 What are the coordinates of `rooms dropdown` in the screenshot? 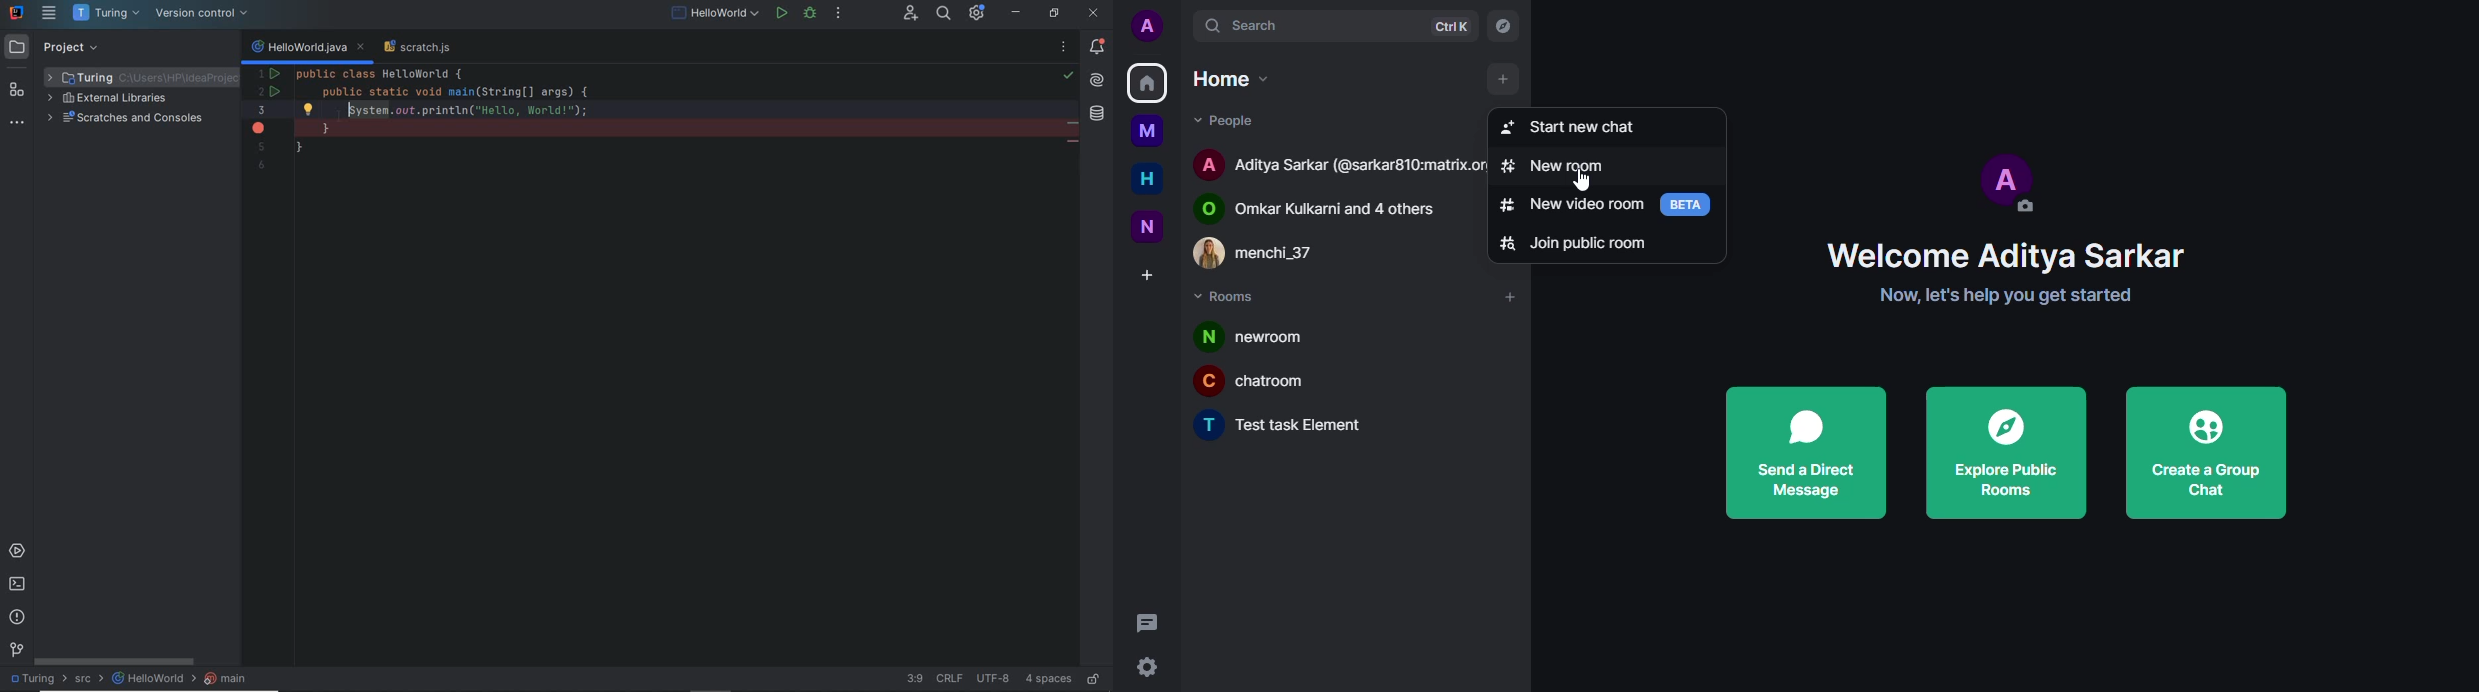 It's located at (1234, 299).